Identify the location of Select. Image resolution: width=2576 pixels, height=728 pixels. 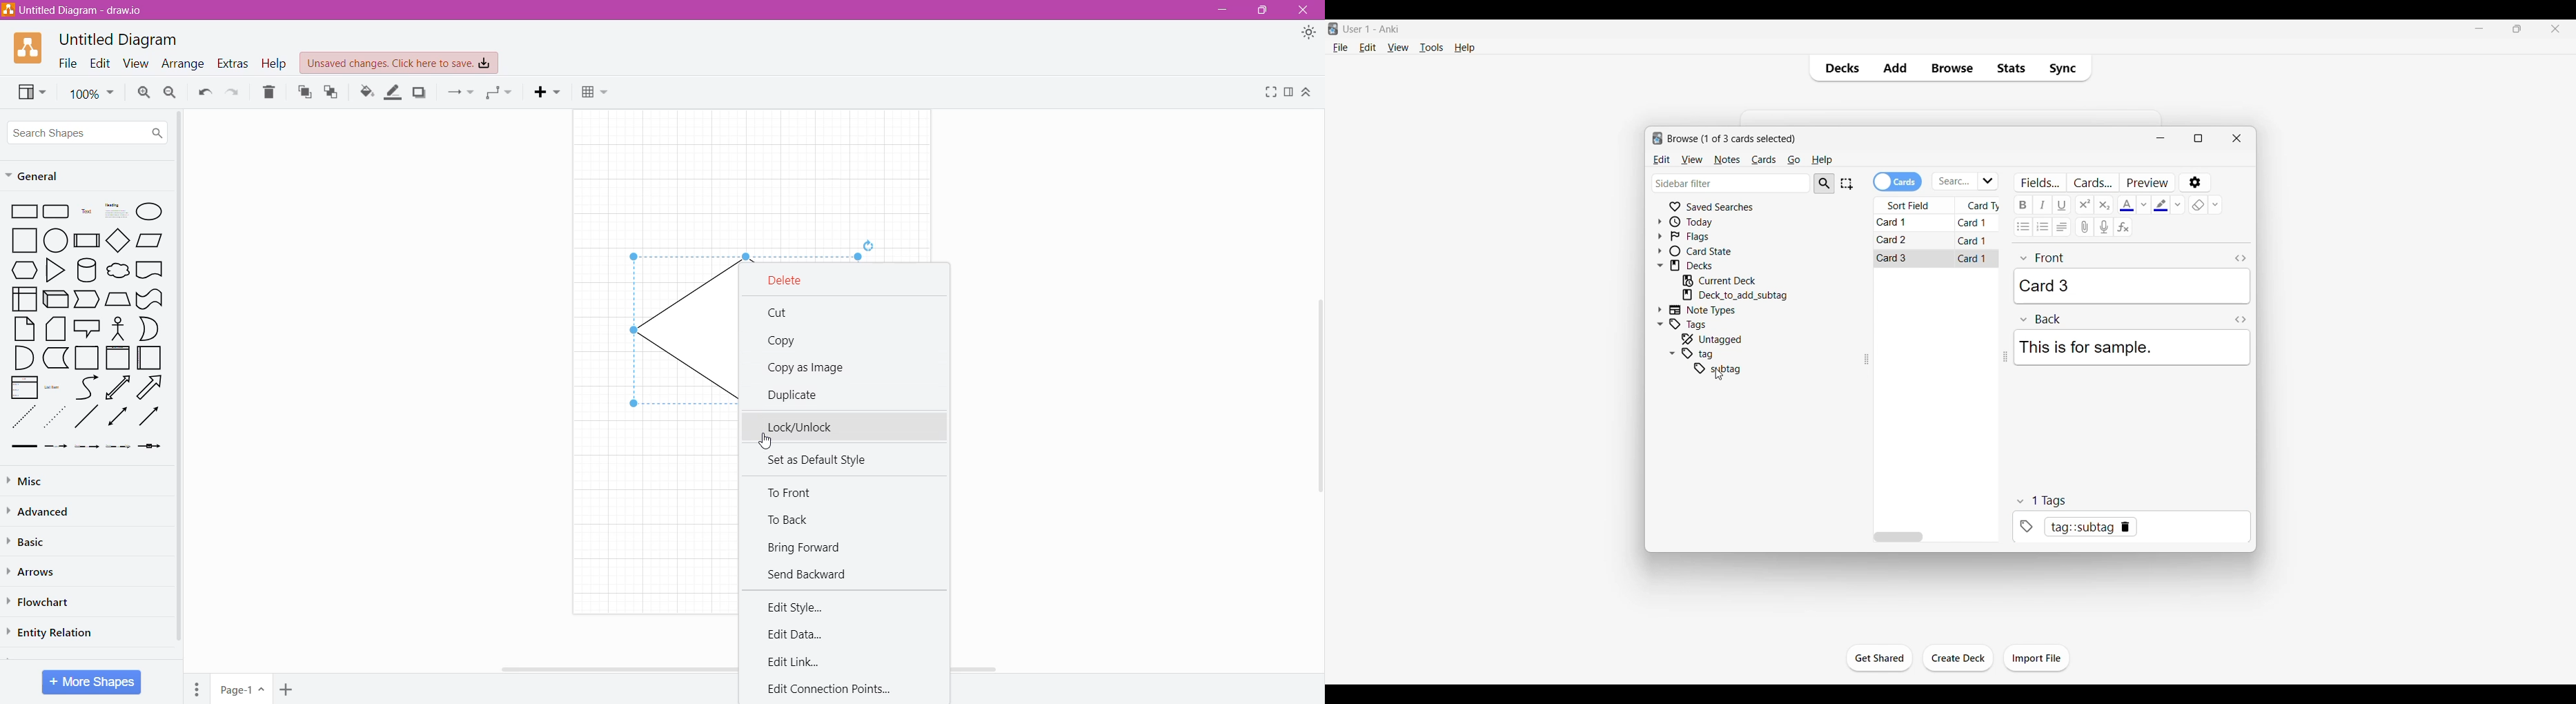
(1846, 184).